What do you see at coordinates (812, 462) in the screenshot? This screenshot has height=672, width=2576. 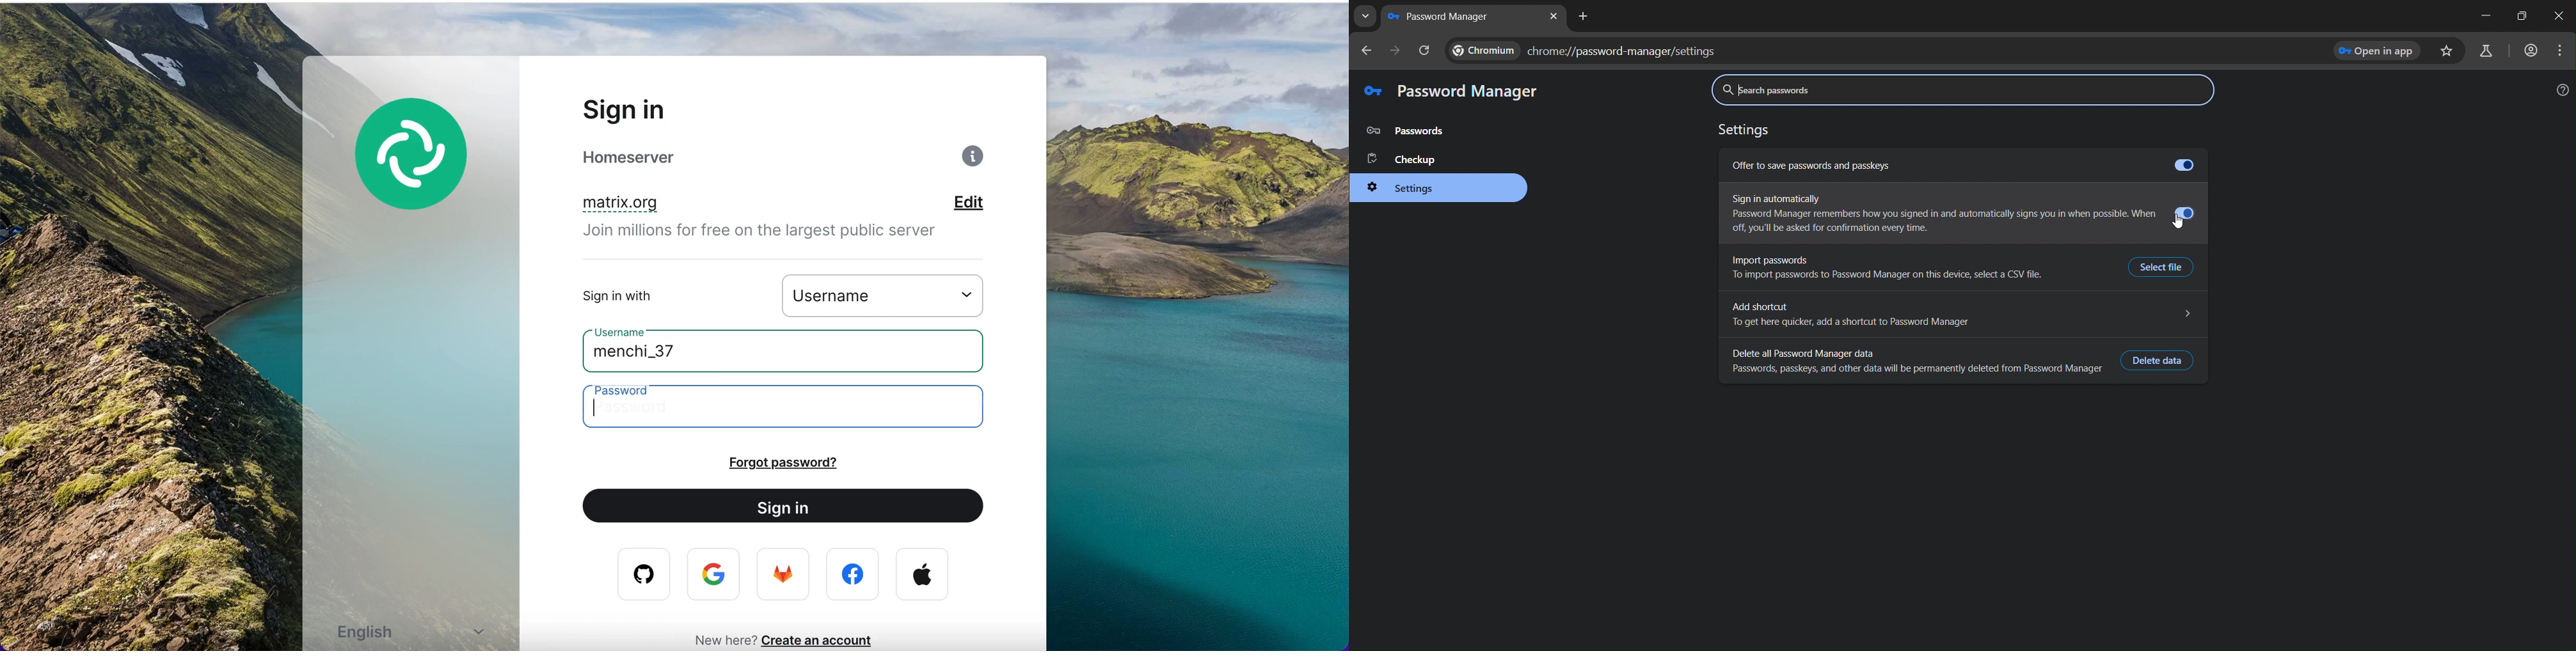 I see `forgot password?` at bounding box center [812, 462].